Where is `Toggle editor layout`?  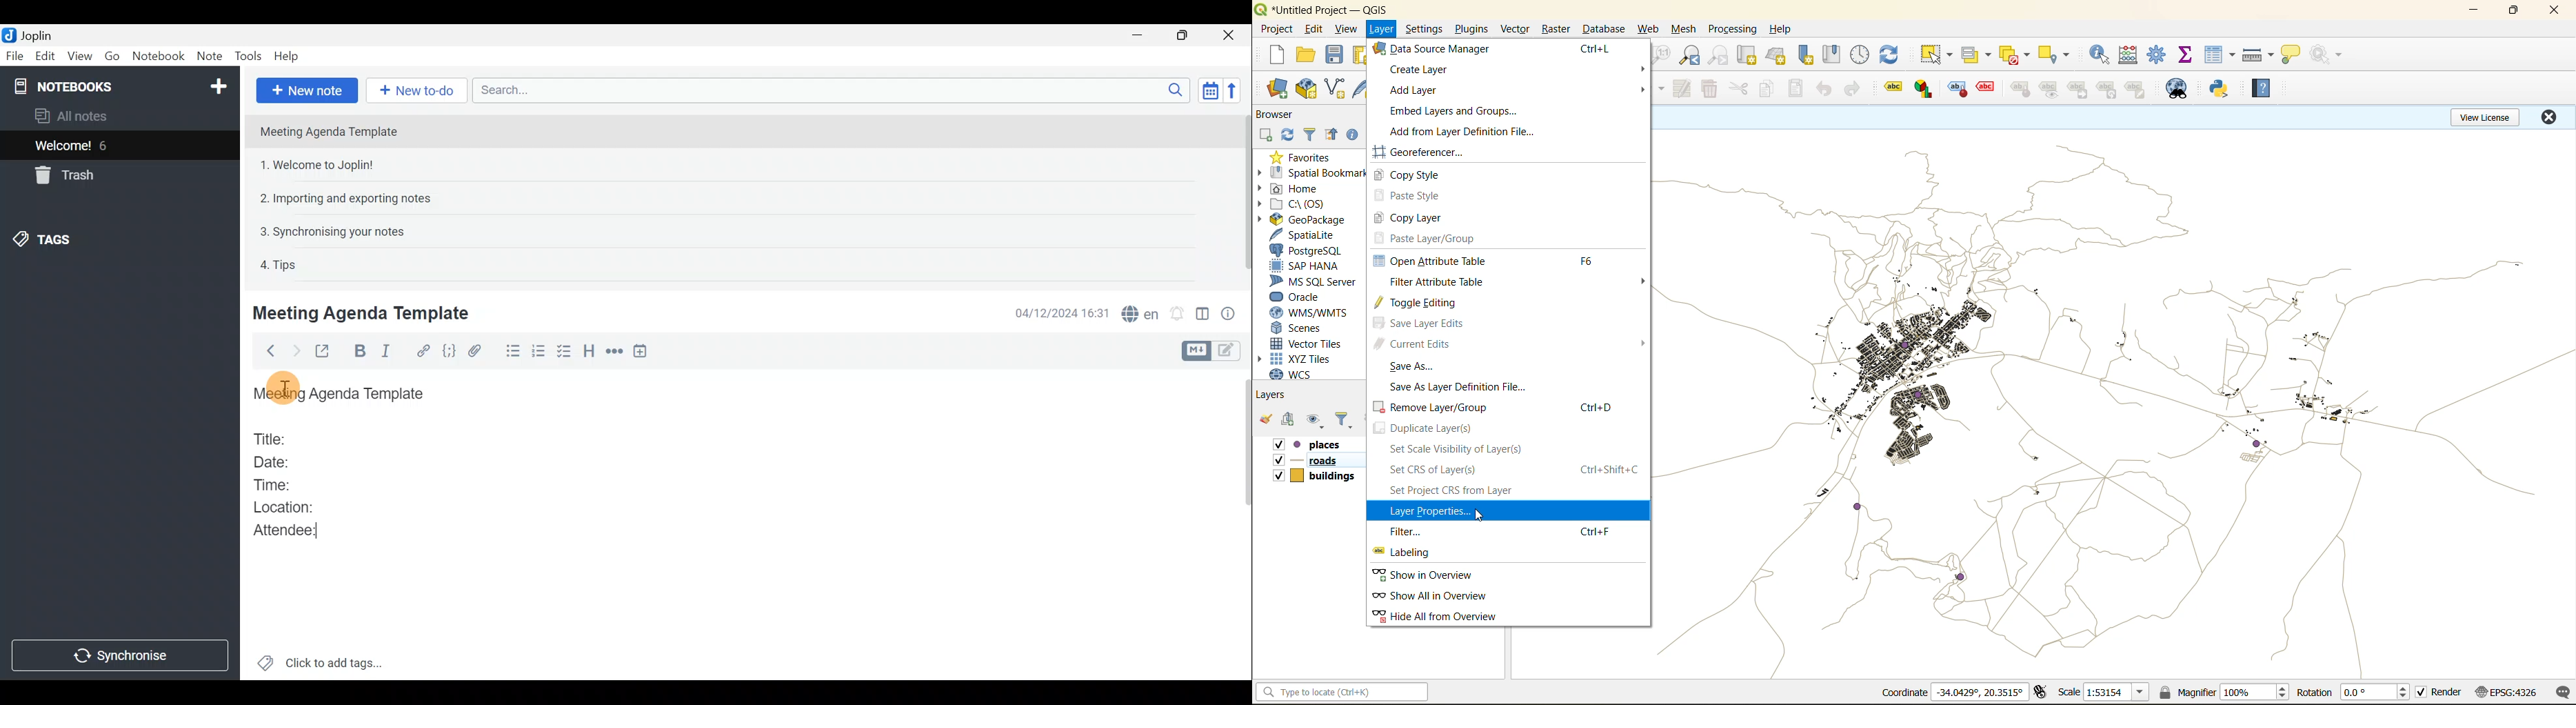
Toggle editor layout is located at coordinates (1204, 316).